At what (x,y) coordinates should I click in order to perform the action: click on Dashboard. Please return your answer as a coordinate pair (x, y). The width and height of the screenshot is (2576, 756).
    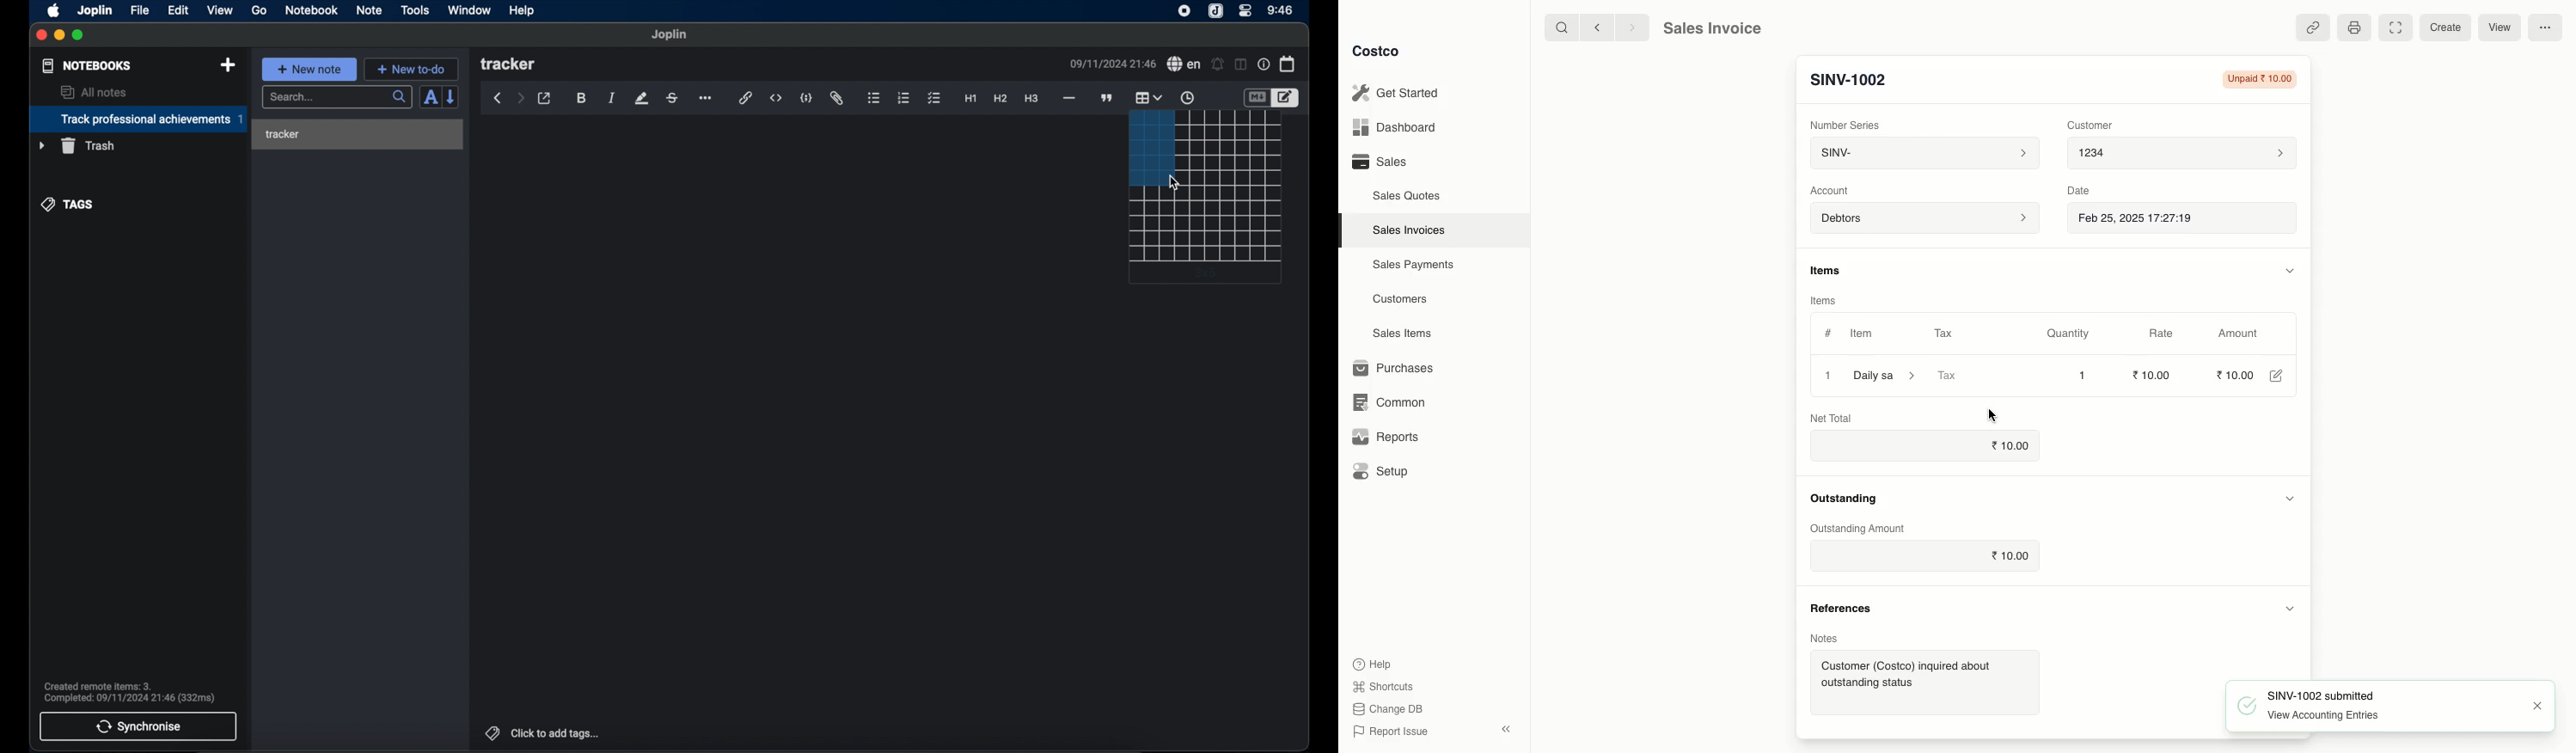
    Looking at the image, I should click on (1398, 126).